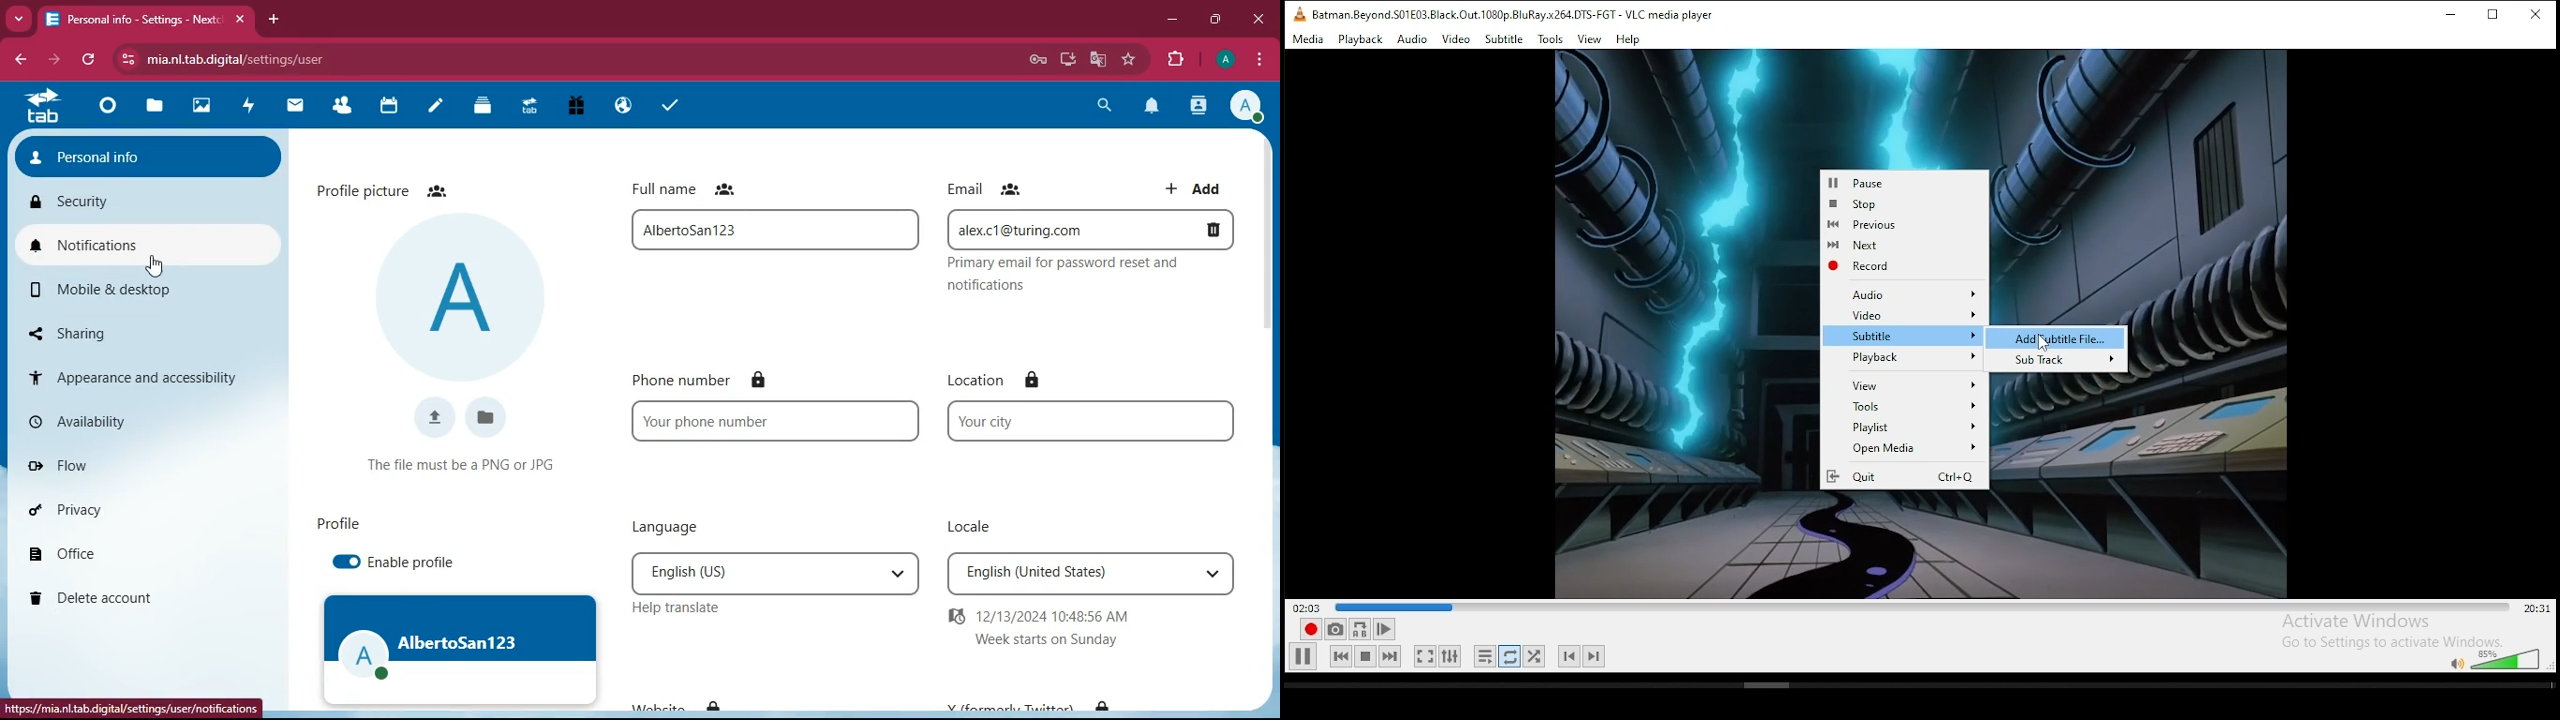 Image resolution: width=2576 pixels, height=728 pixels. Describe the element at coordinates (20, 20) in the screenshot. I see `Drop down` at that location.